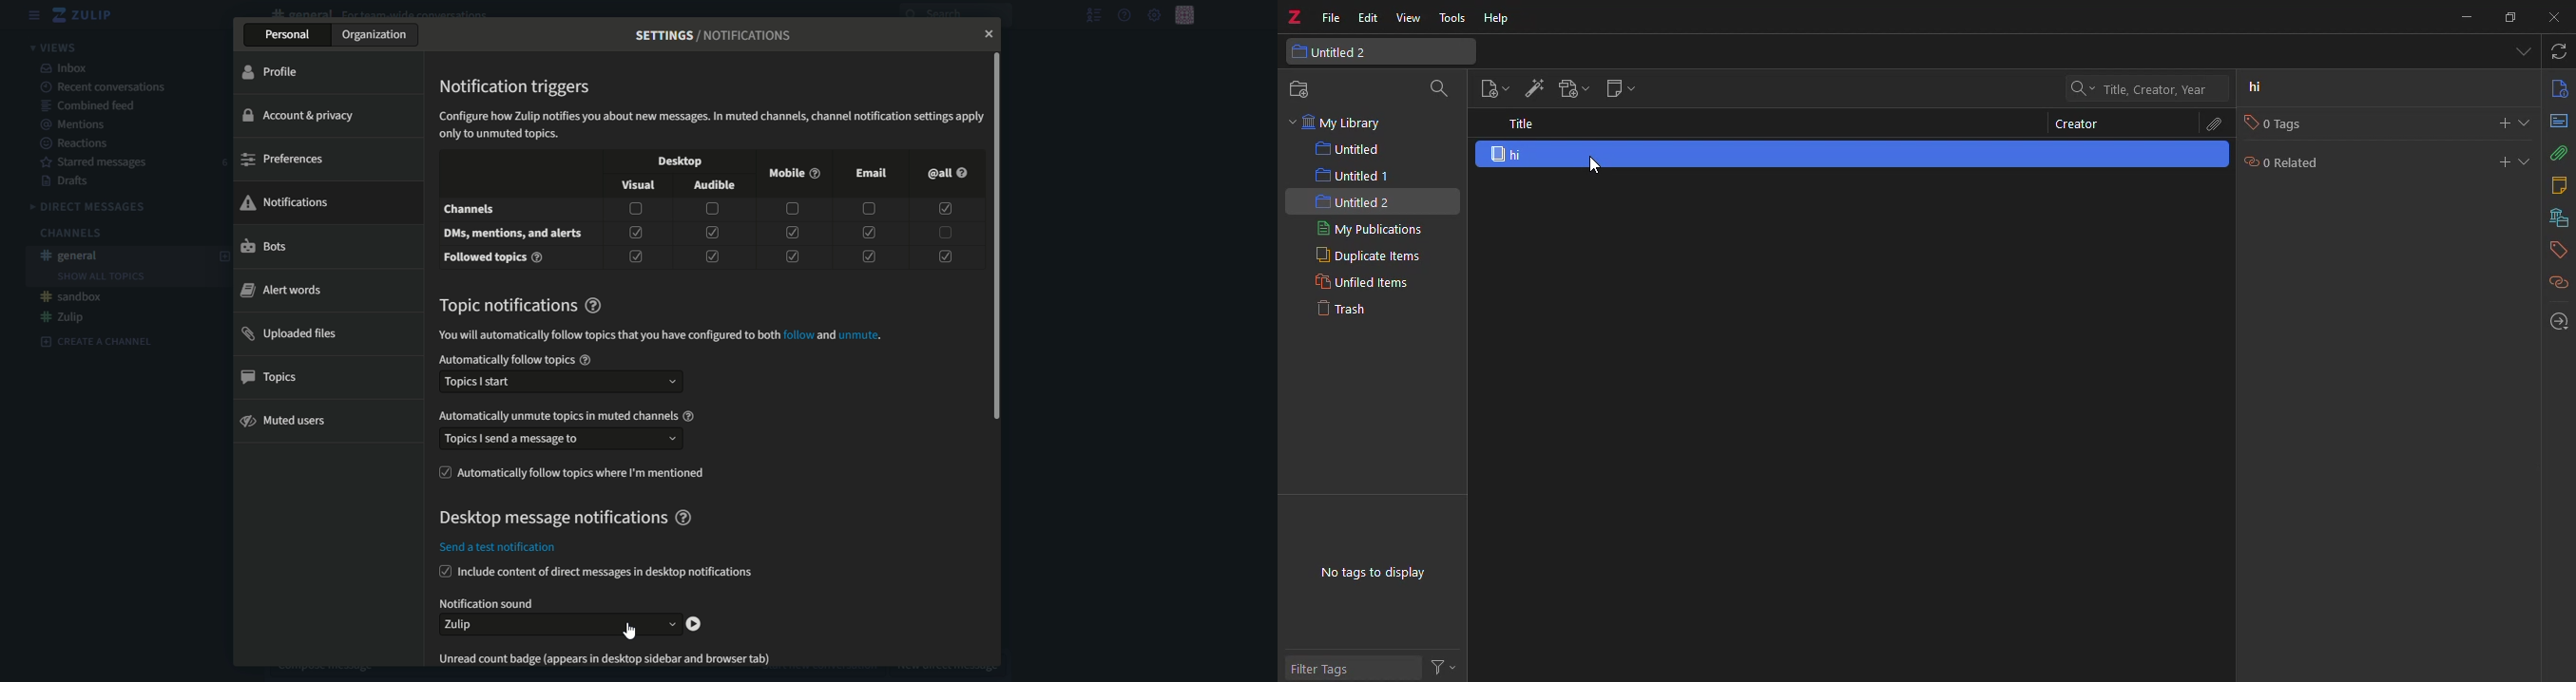 Image resolution: width=2576 pixels, height=700 pixels. I want to click on audible, so click(716, 187).